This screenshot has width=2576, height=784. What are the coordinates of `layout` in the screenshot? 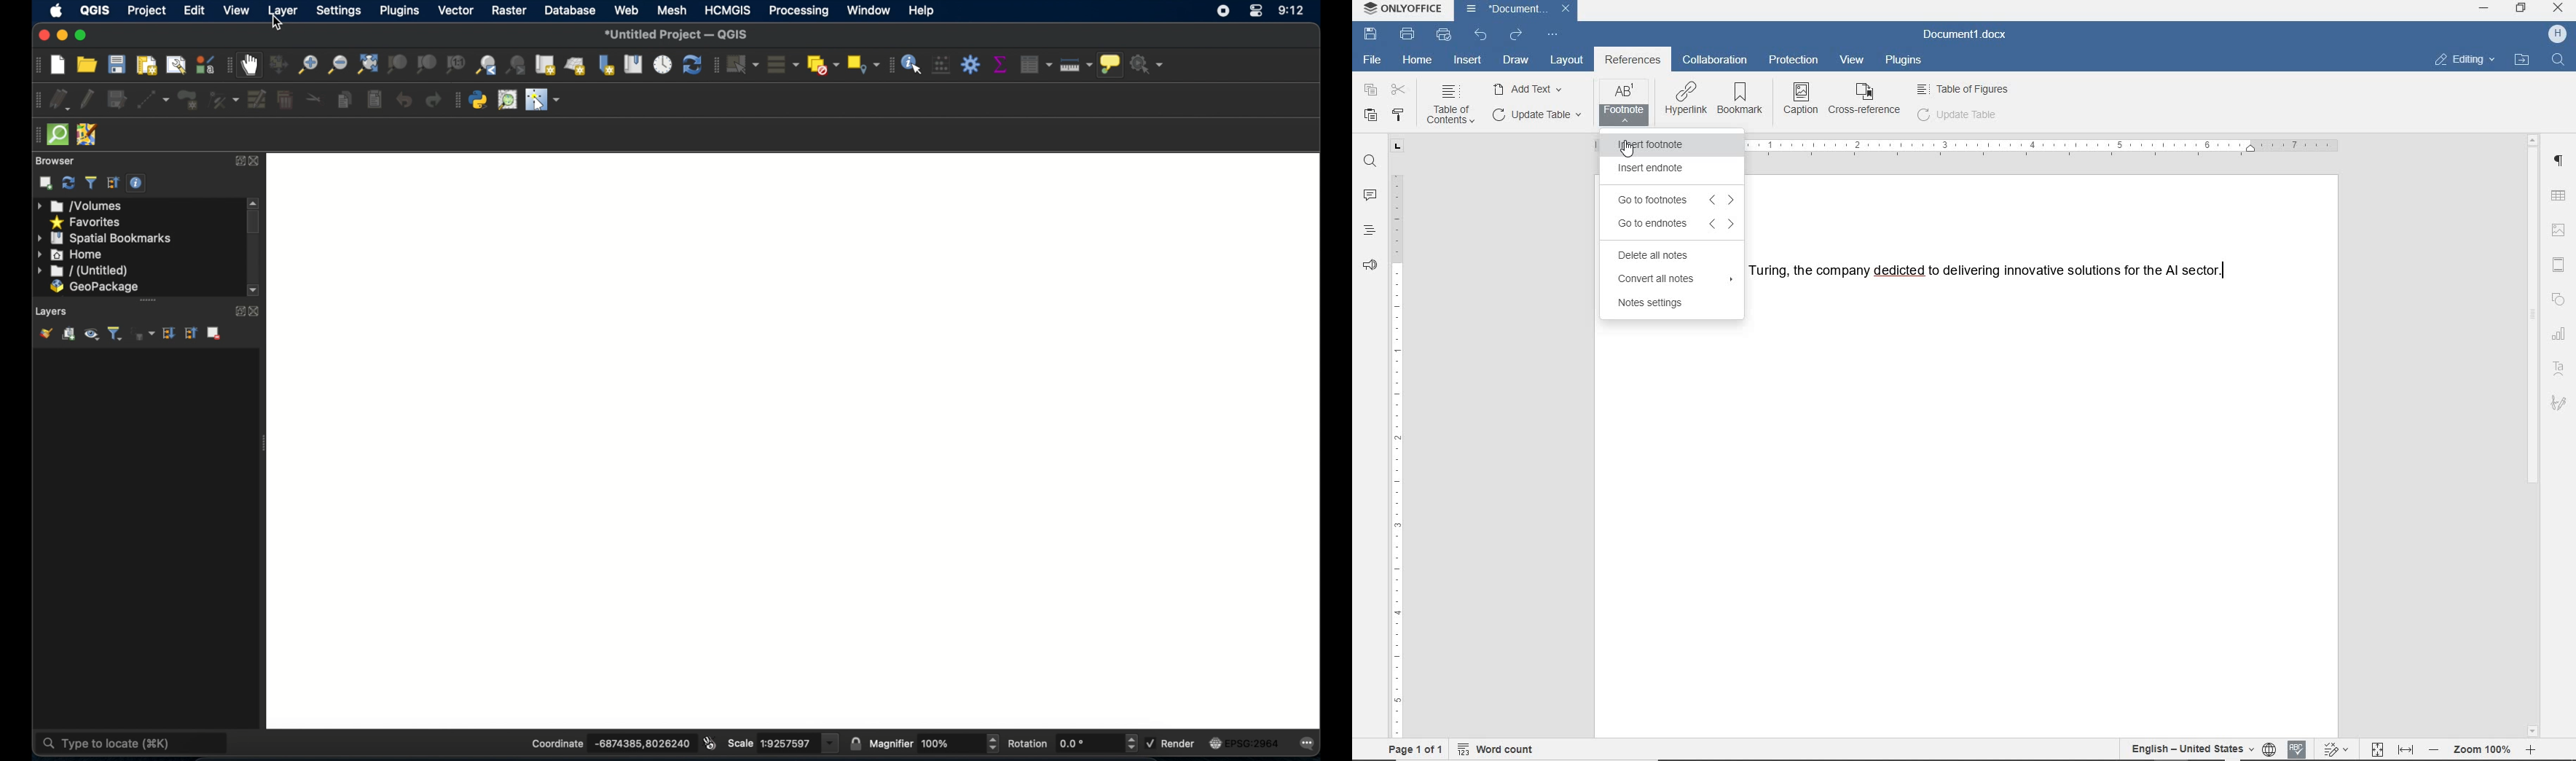 It's located at (1567, 61).